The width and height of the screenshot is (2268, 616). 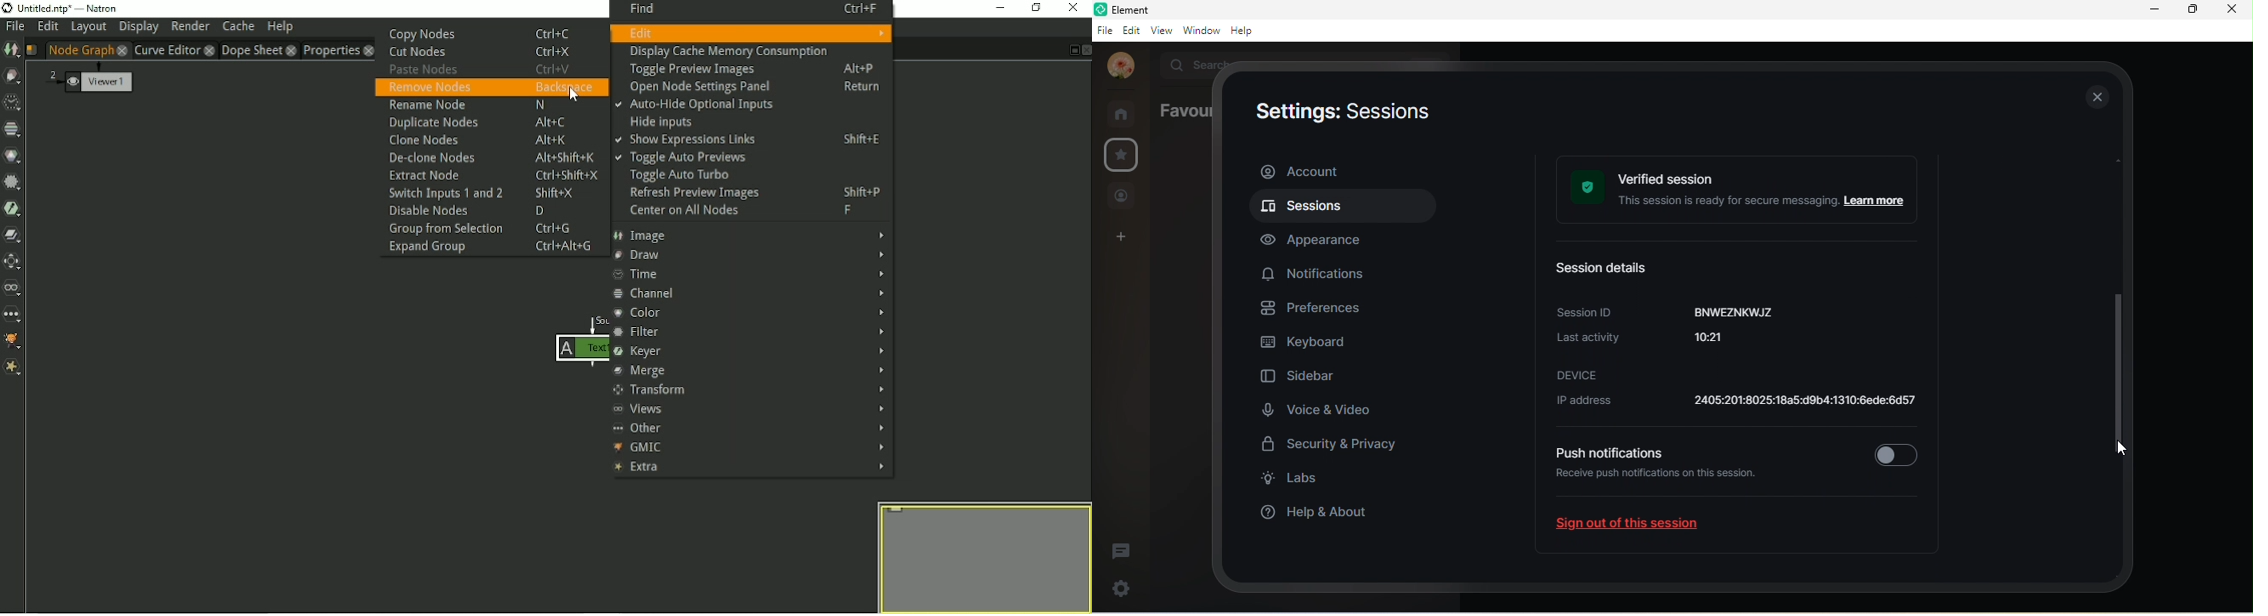 I want to click on account, so click(x=1120, y=65).